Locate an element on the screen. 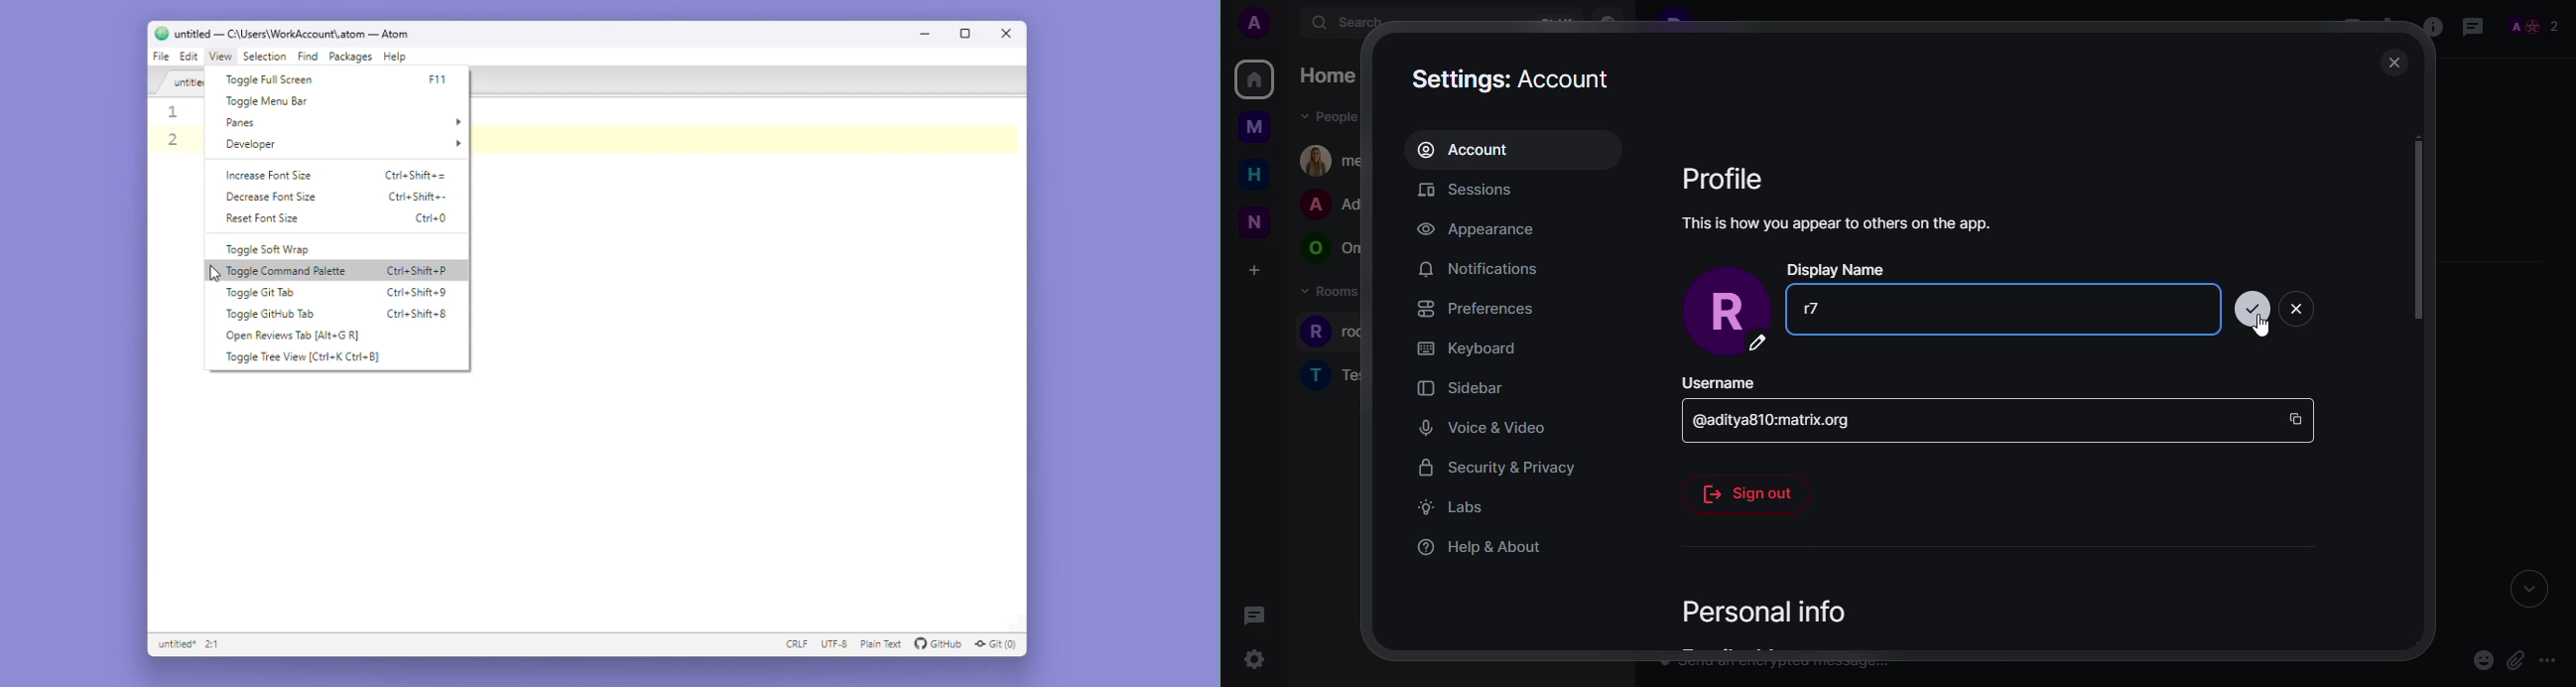 The image size is (2576, 700). rooms is located at coordinates (1329, 297).